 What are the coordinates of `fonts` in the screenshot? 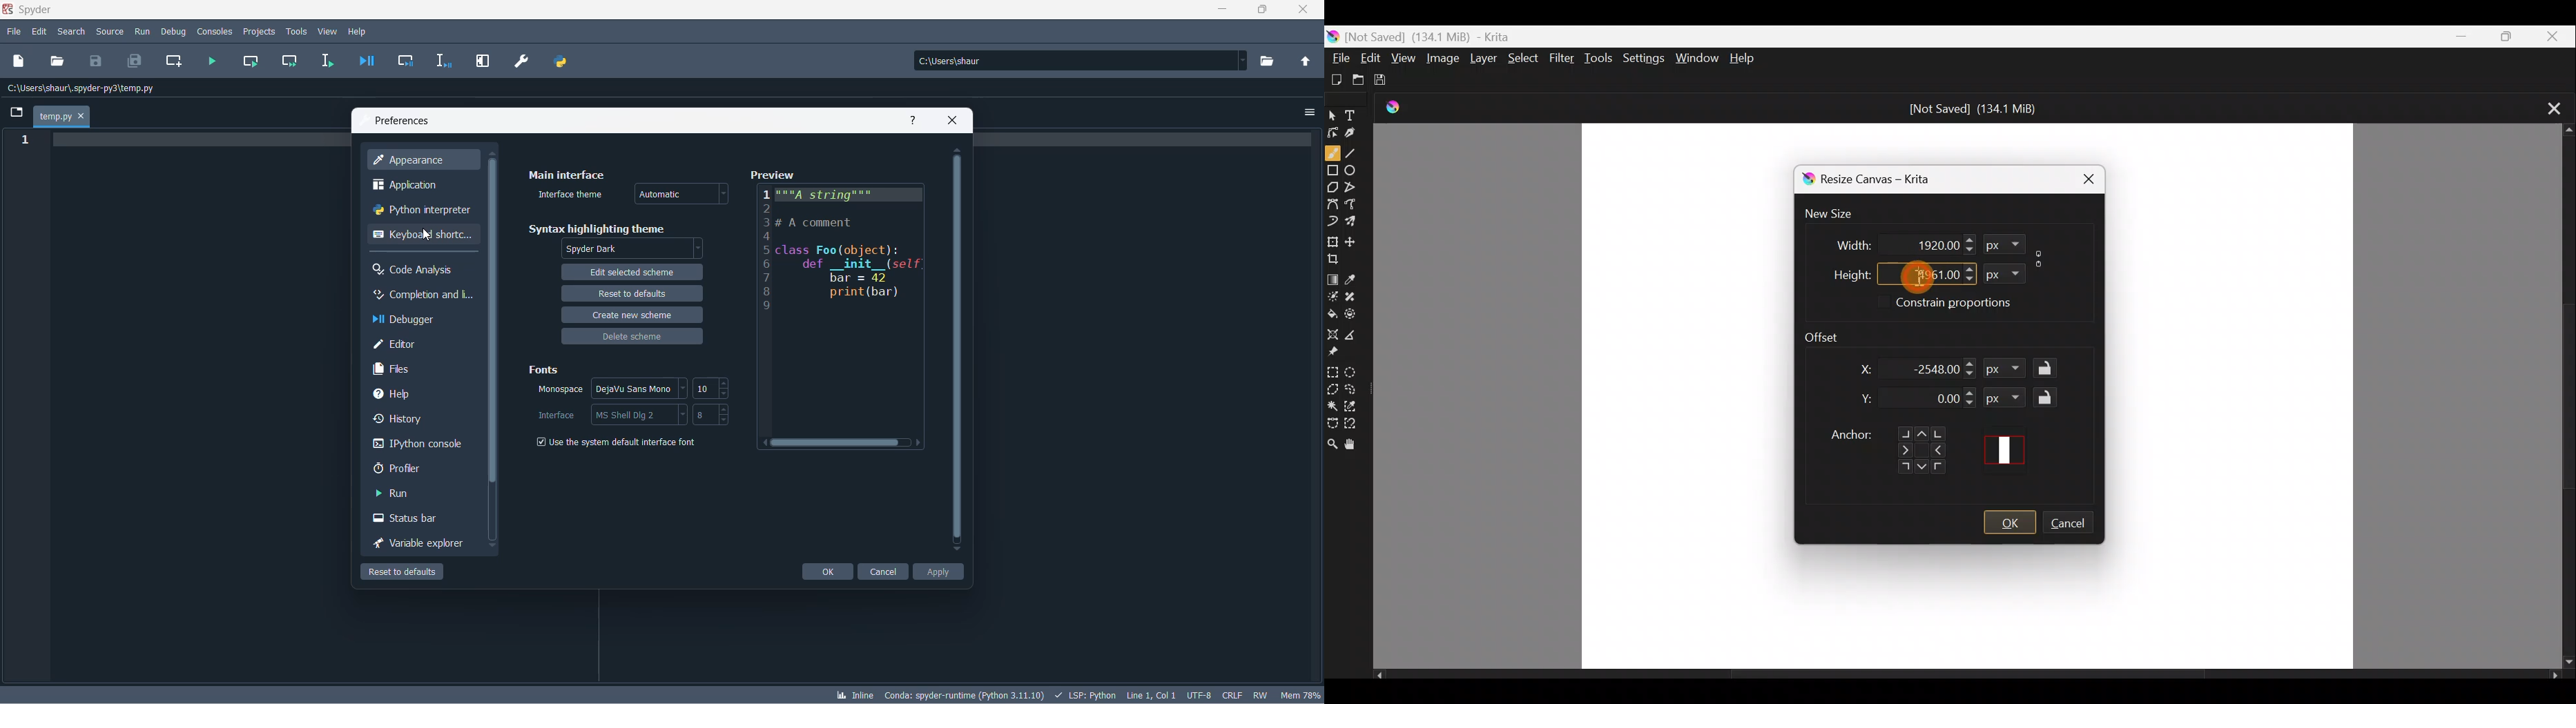 It's located at (544, 369).